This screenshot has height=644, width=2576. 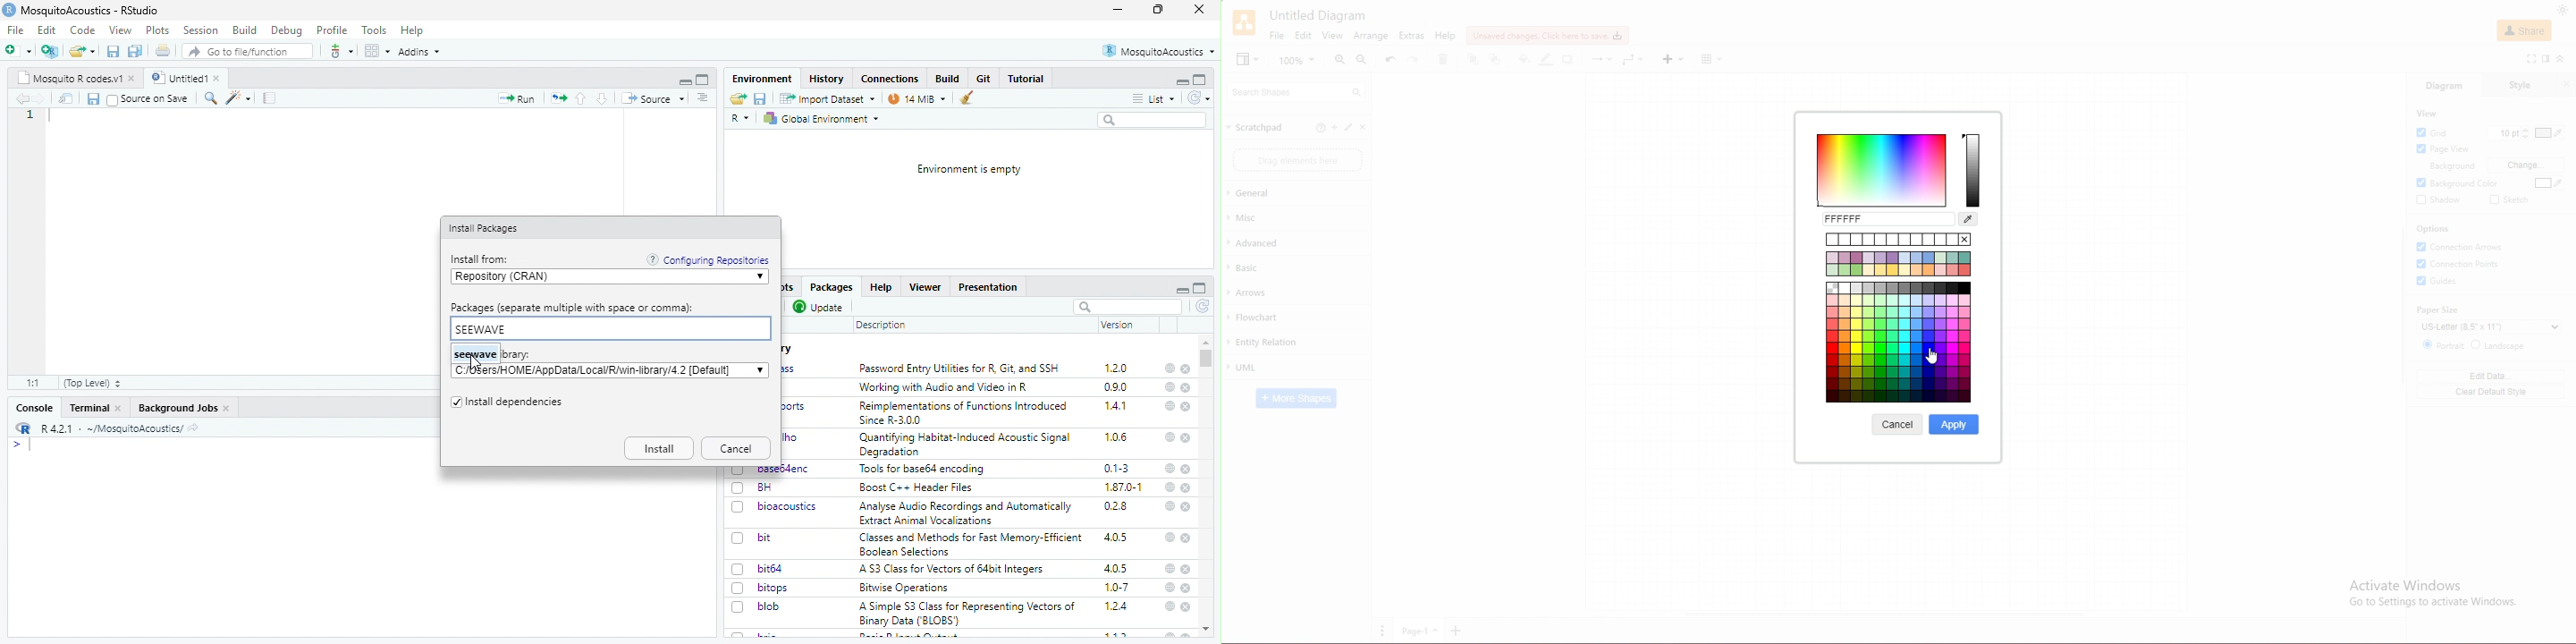 I want to click on MosquitoAcoustics - RStudio, so click(x=90, y=11).